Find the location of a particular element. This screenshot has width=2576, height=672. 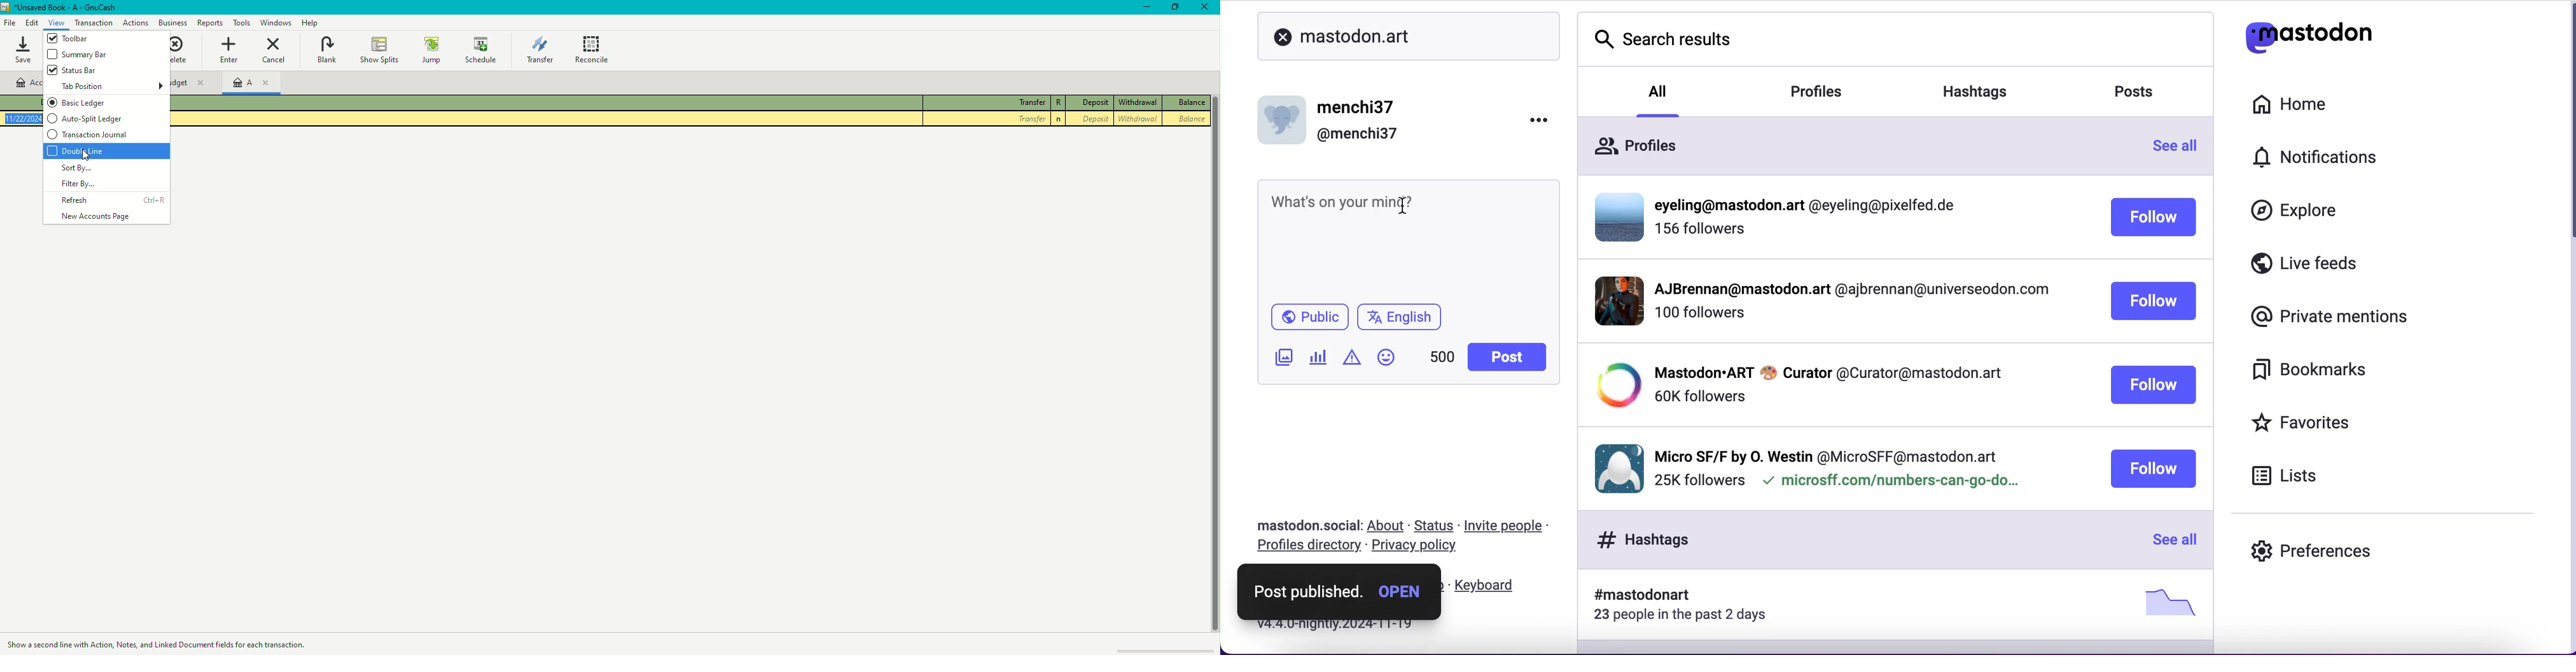

post is located at coordinates (1503, 356).